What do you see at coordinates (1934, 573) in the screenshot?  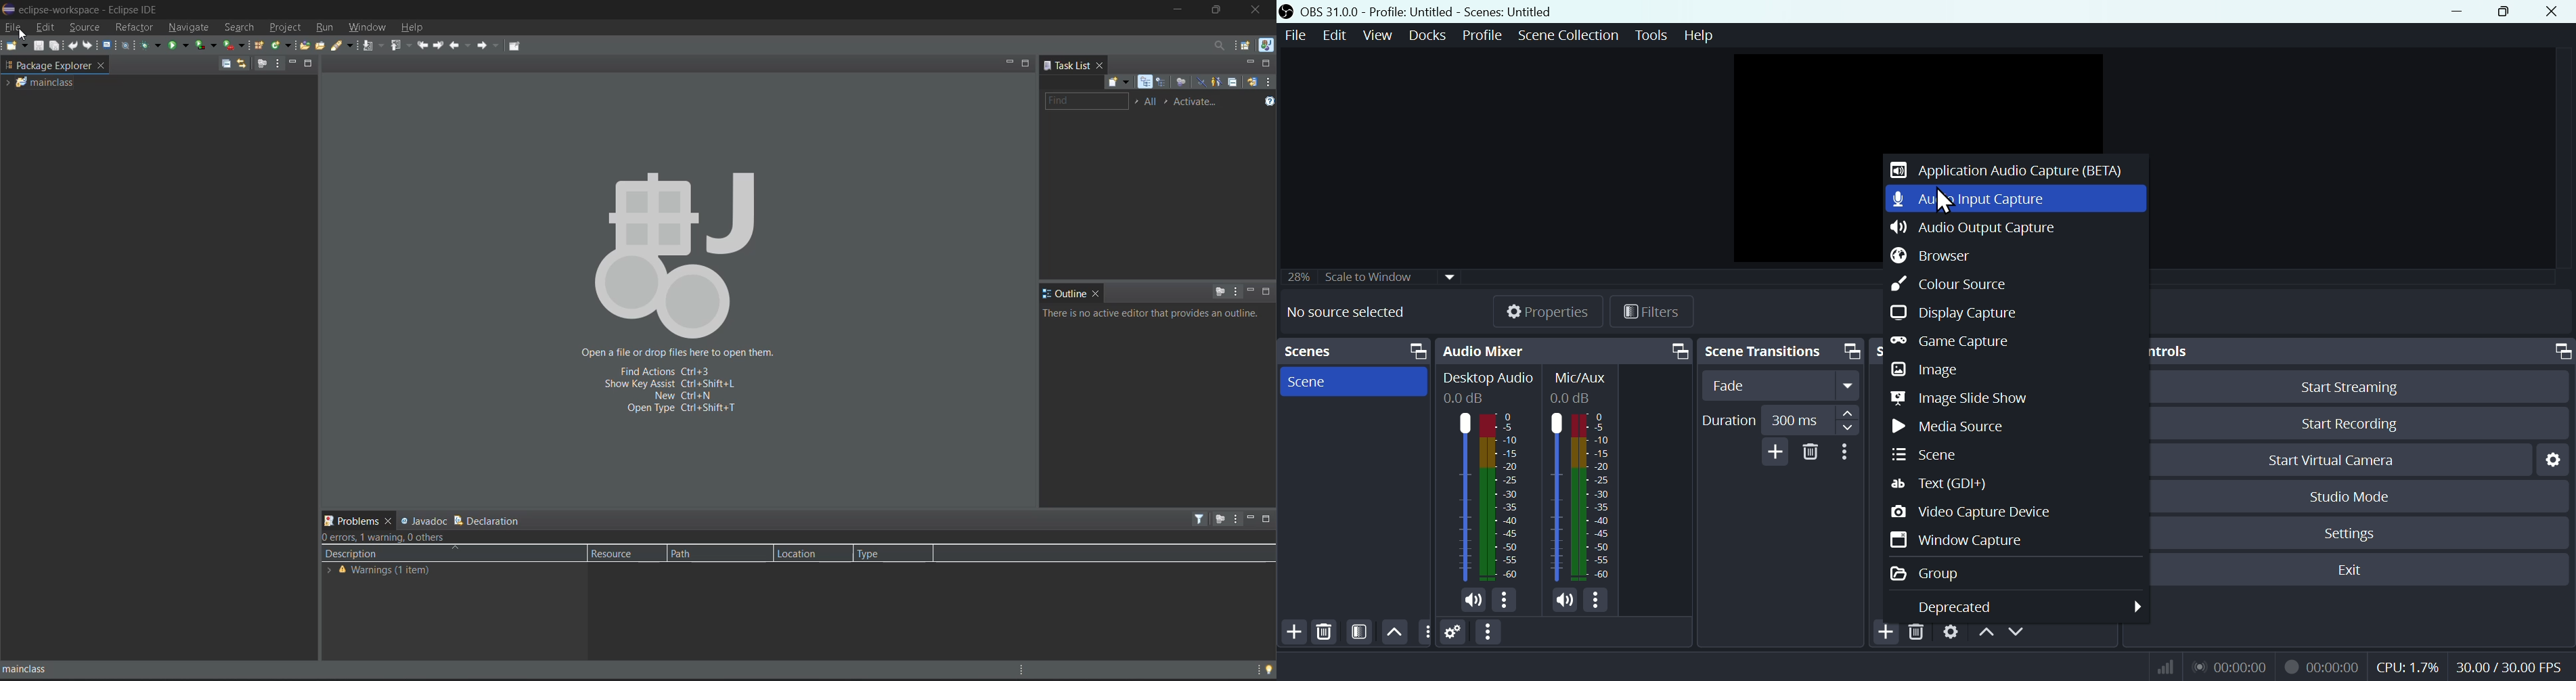 I see `Group` at bounding box center [1934, 573].